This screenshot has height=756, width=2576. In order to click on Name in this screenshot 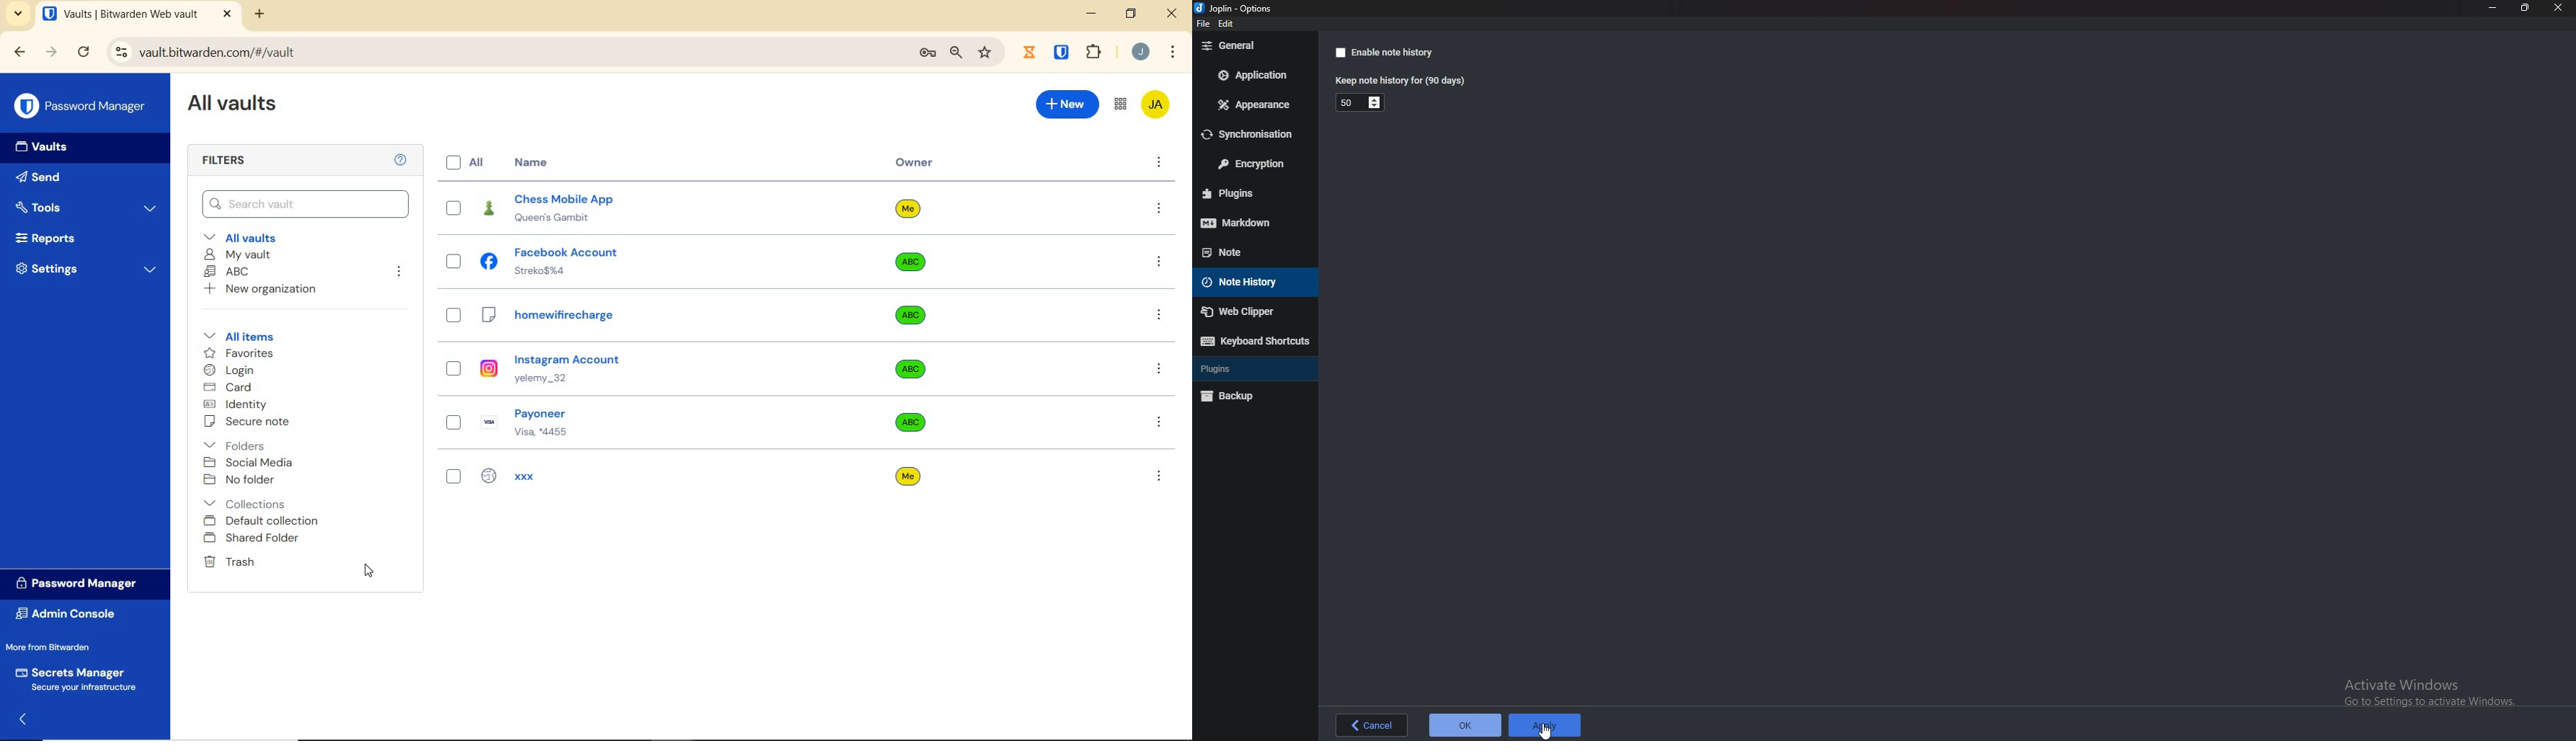, I will do `click(530, 163)`.